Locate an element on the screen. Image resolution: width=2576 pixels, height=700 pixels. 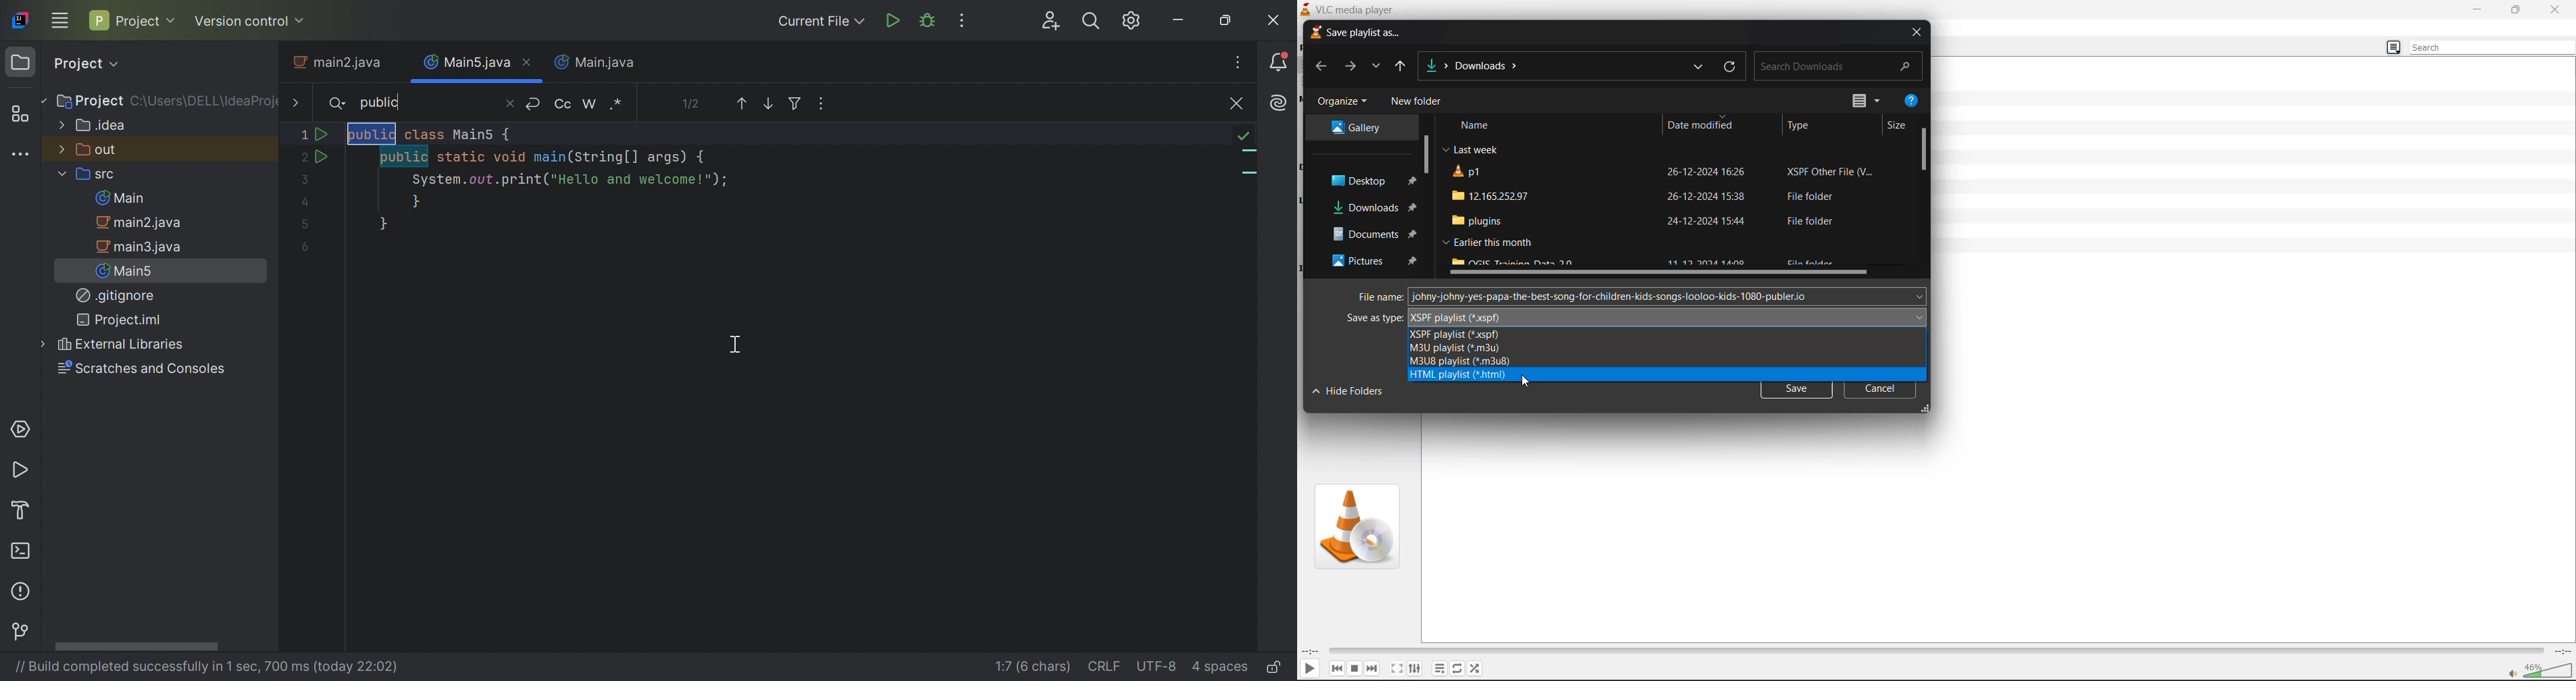
type is located at coordinates (1799, 126).